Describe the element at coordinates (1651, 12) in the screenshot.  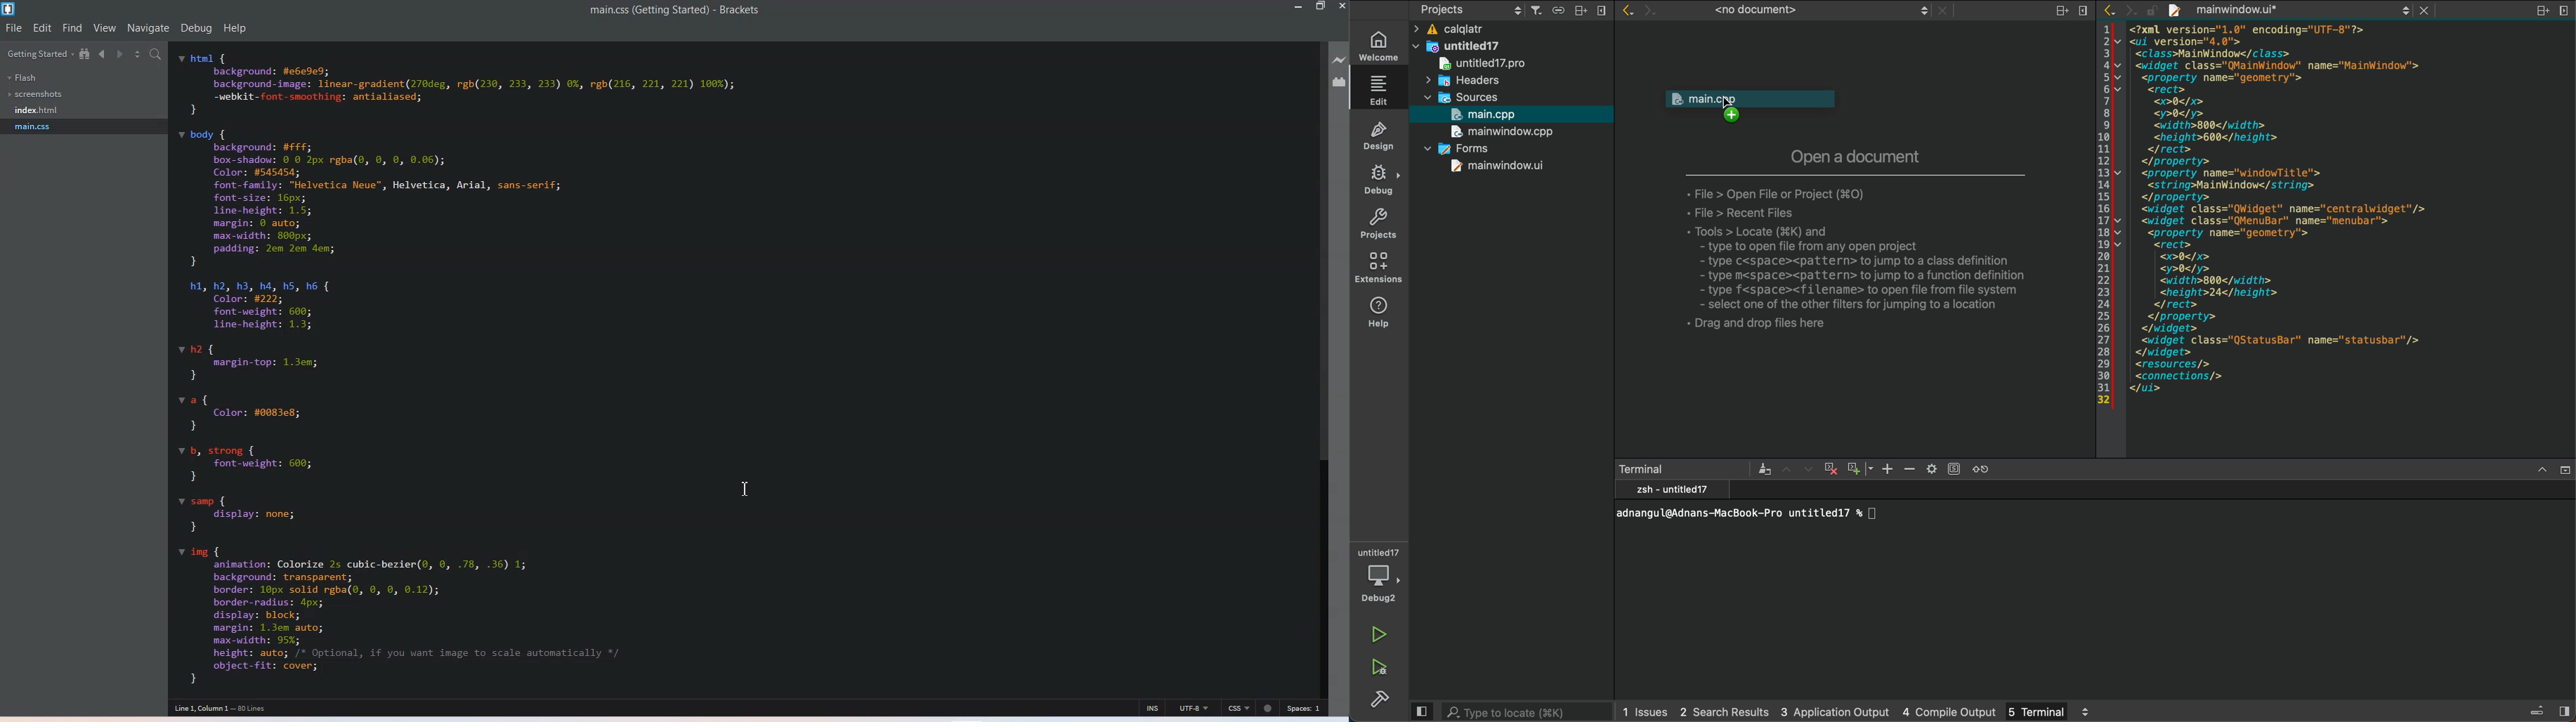
I see `go forward` at that location.